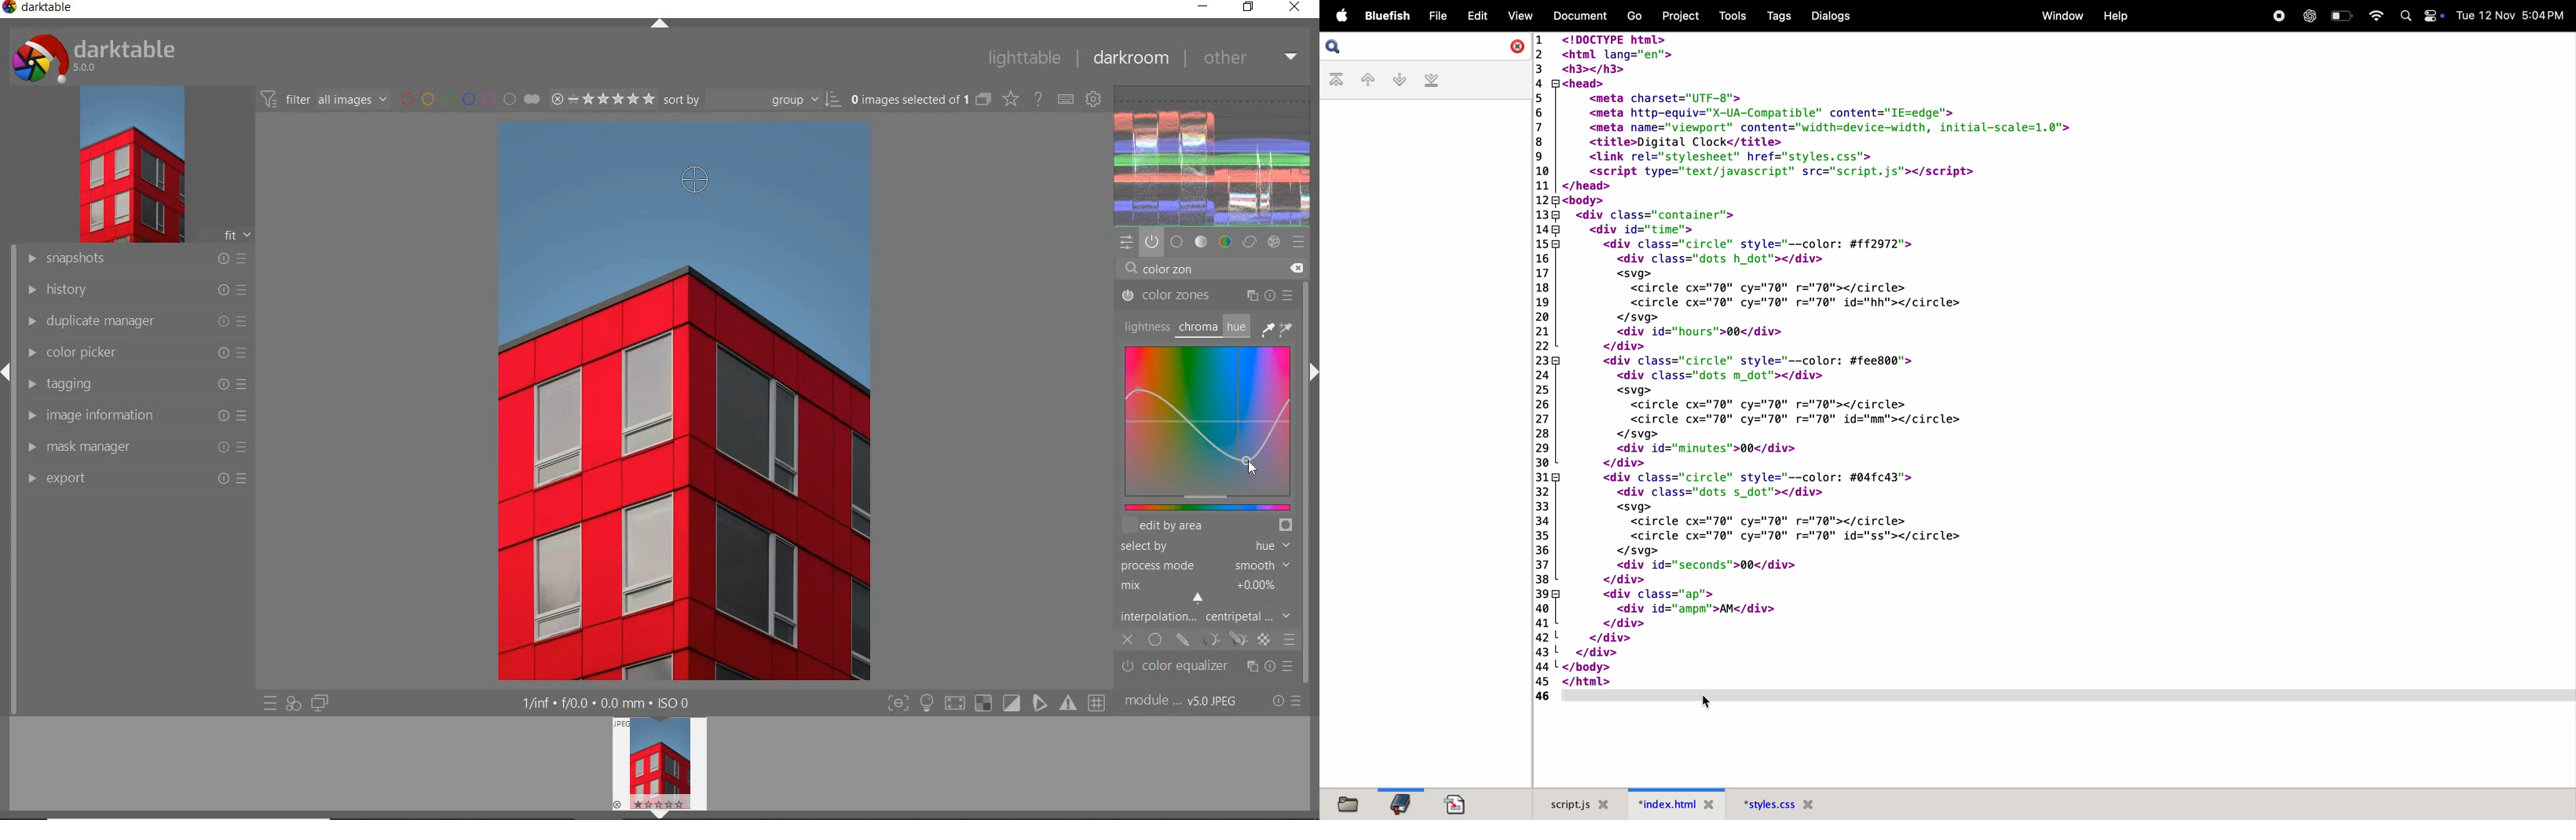 The width and height of the screenshot is (2576, 840). What do you see at coordinates (1286, 702) in the screenshot?
I see `reset or presets & preferences` at bounding box center [1286, 702].